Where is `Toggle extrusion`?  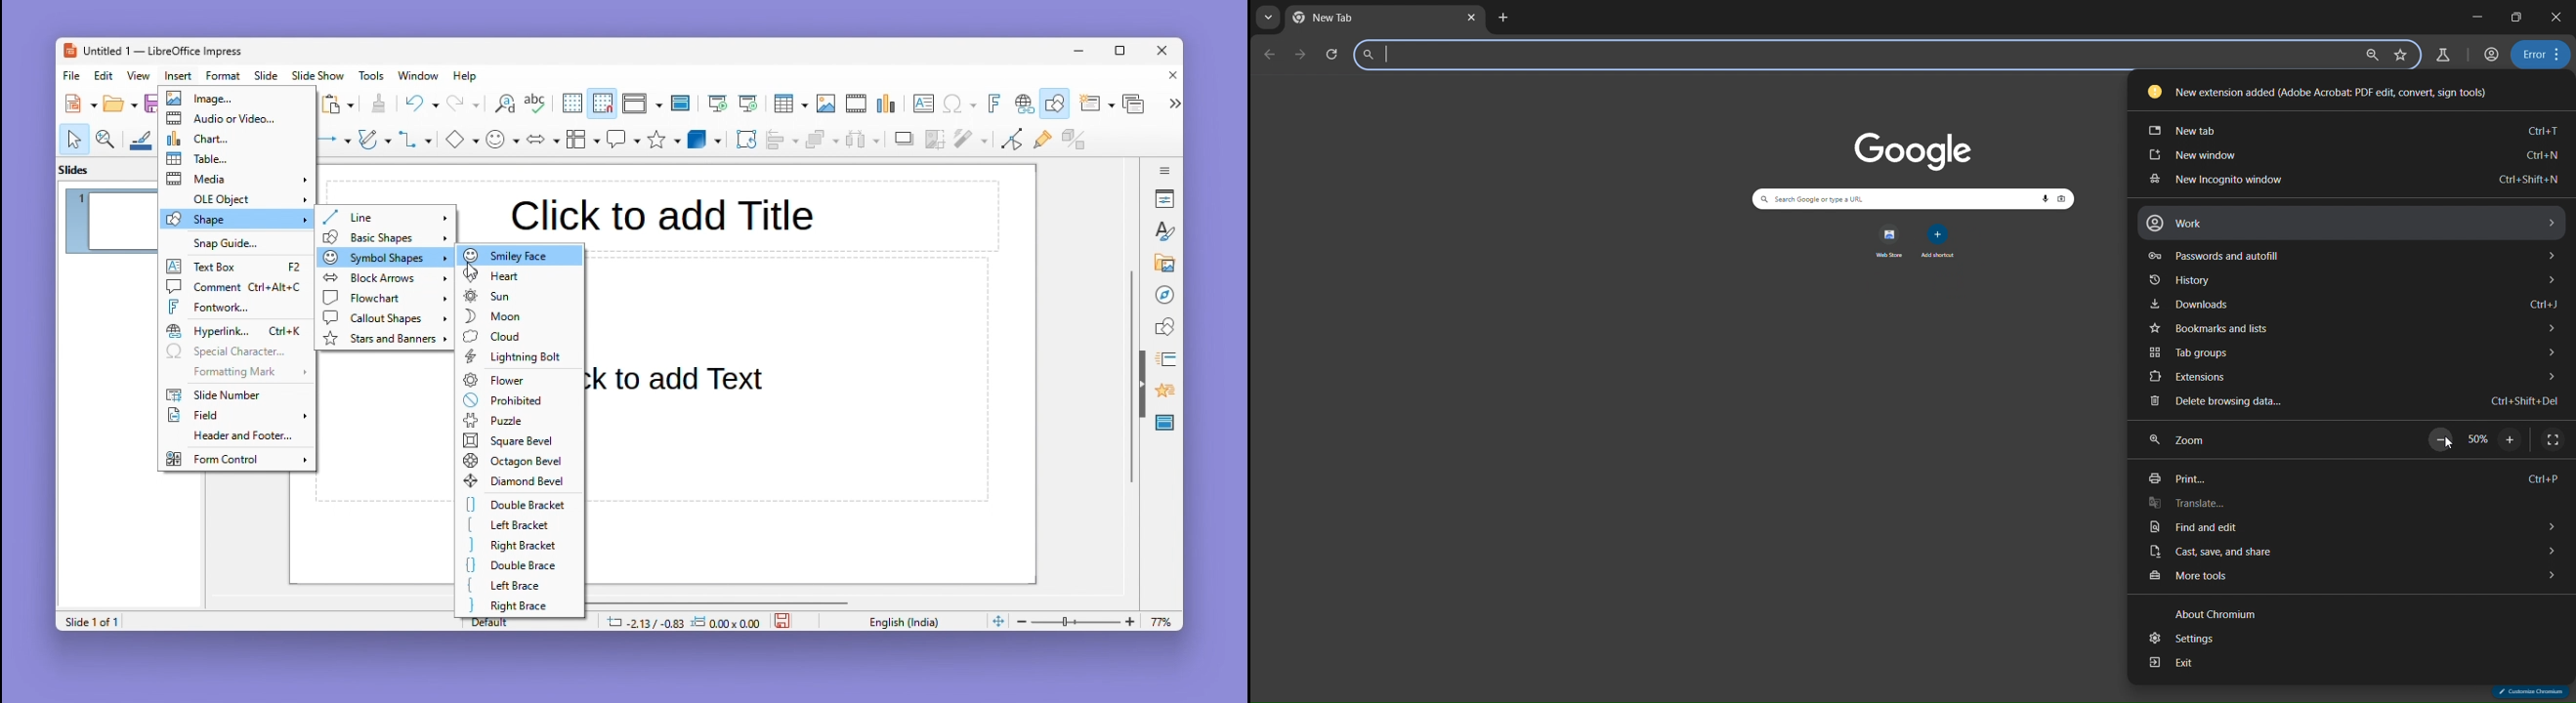 Toggle extrusion is located at coordinates (1074, 141).